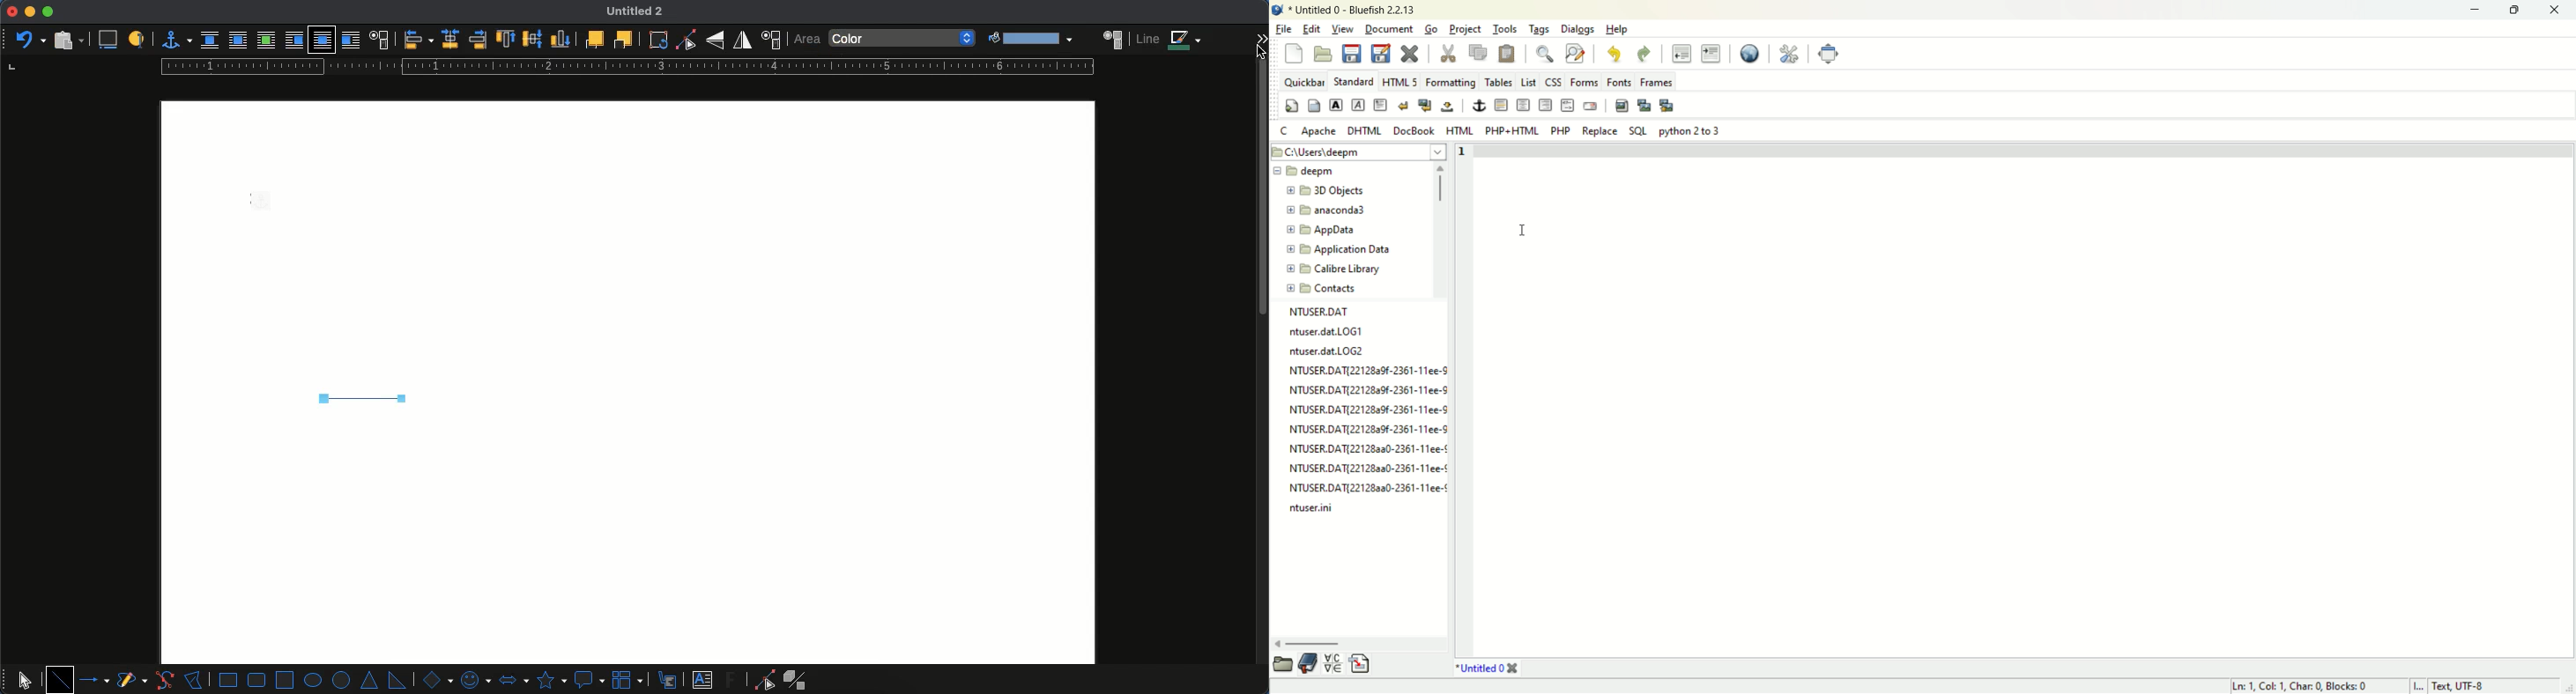  I want to click on center, so click(1524, 105).